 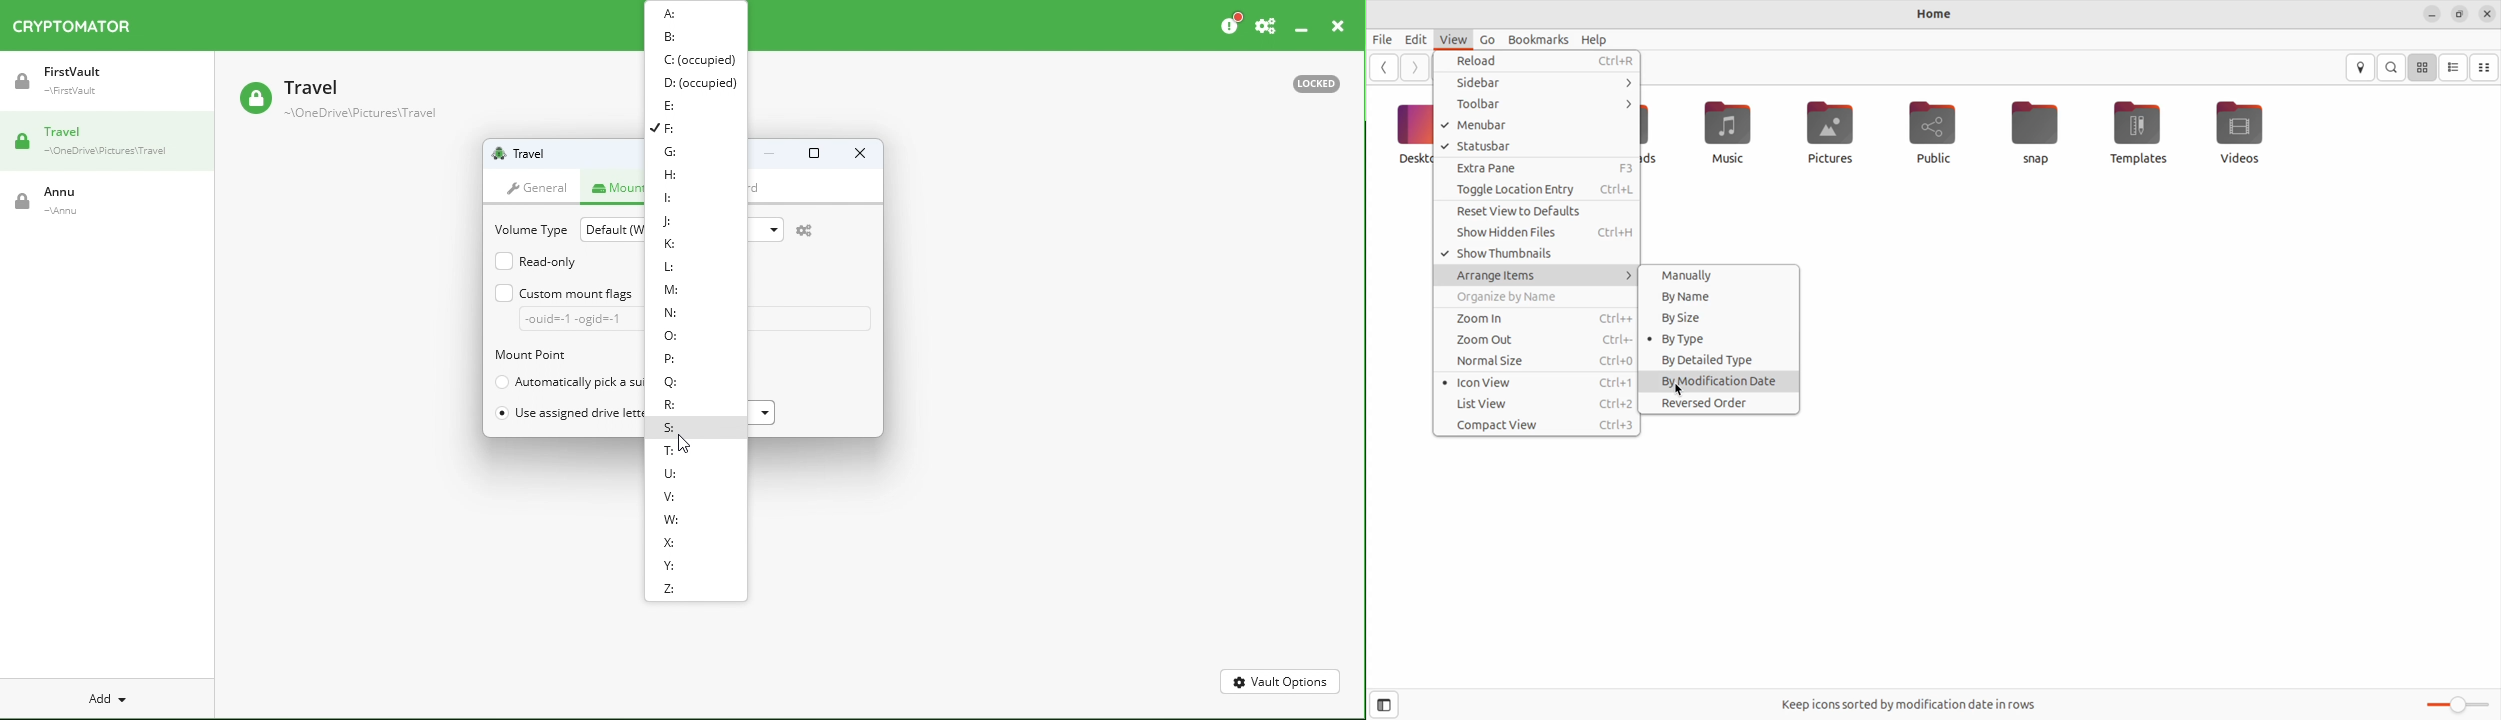 I want to click on toolbar, so click(x=1542, y=103).